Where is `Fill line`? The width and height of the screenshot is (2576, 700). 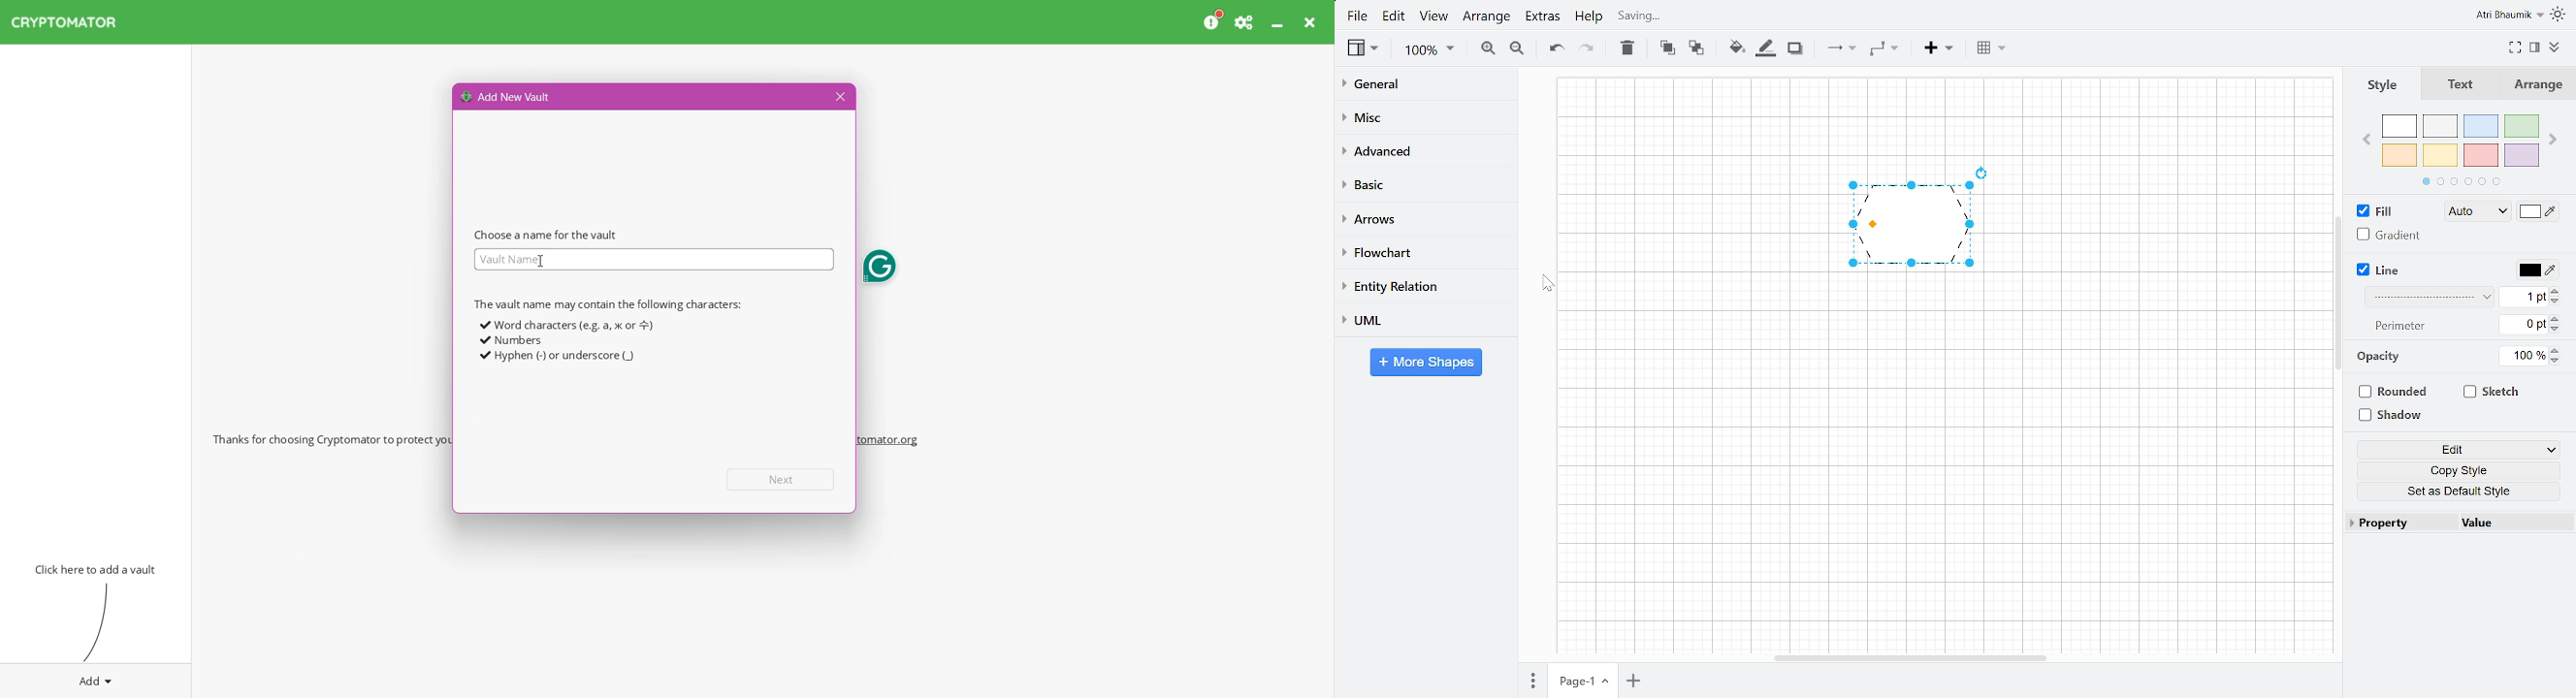 Fill line is located at coordinates (1769, 49).